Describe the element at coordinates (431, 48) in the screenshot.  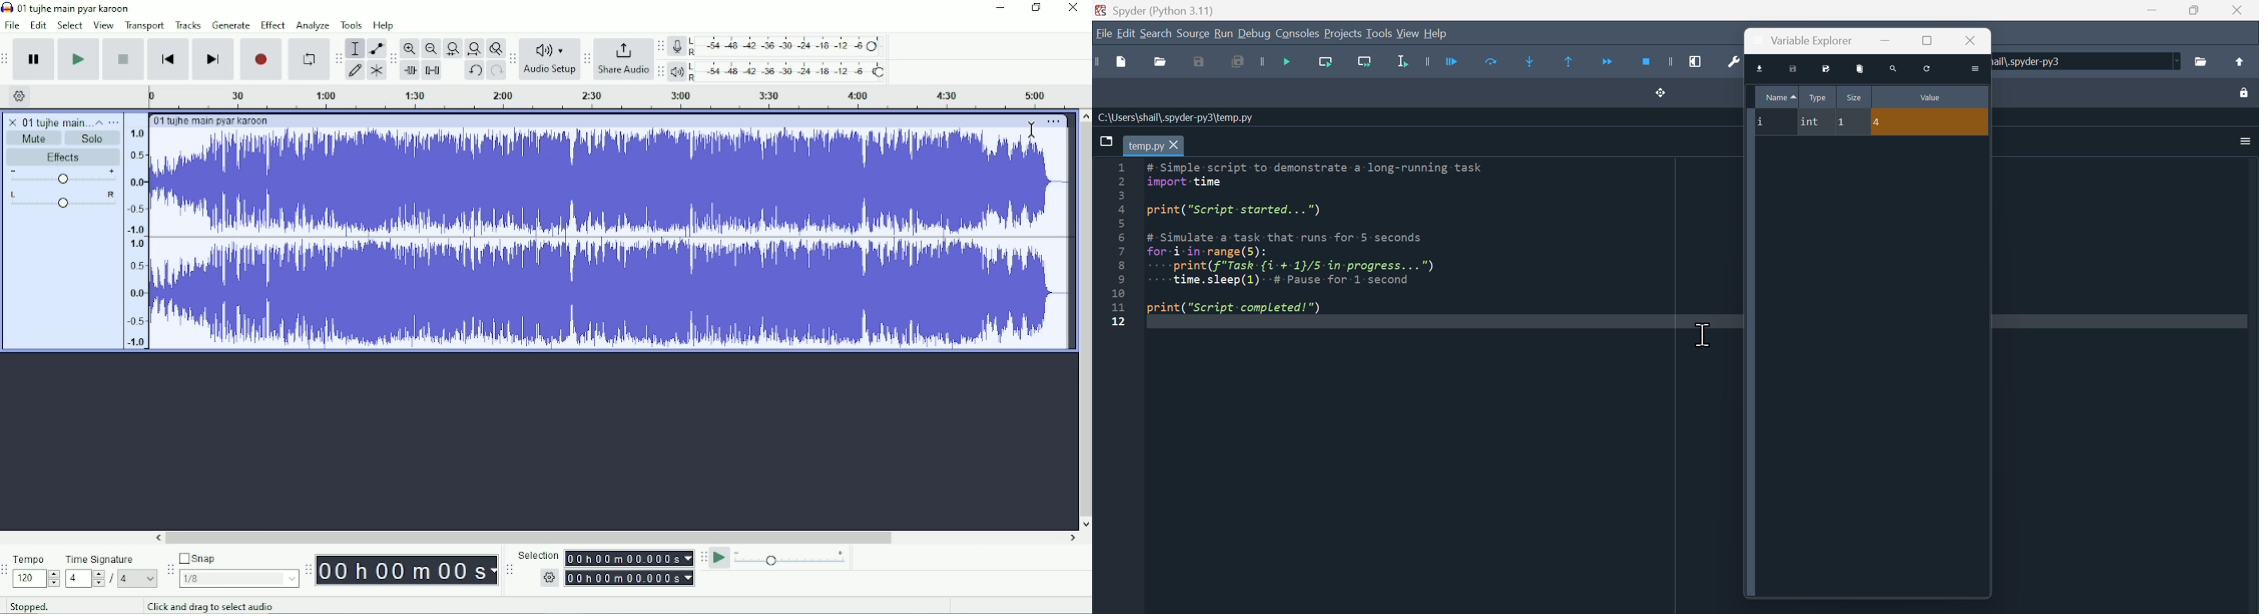
I see `Zoom Out` at that location.